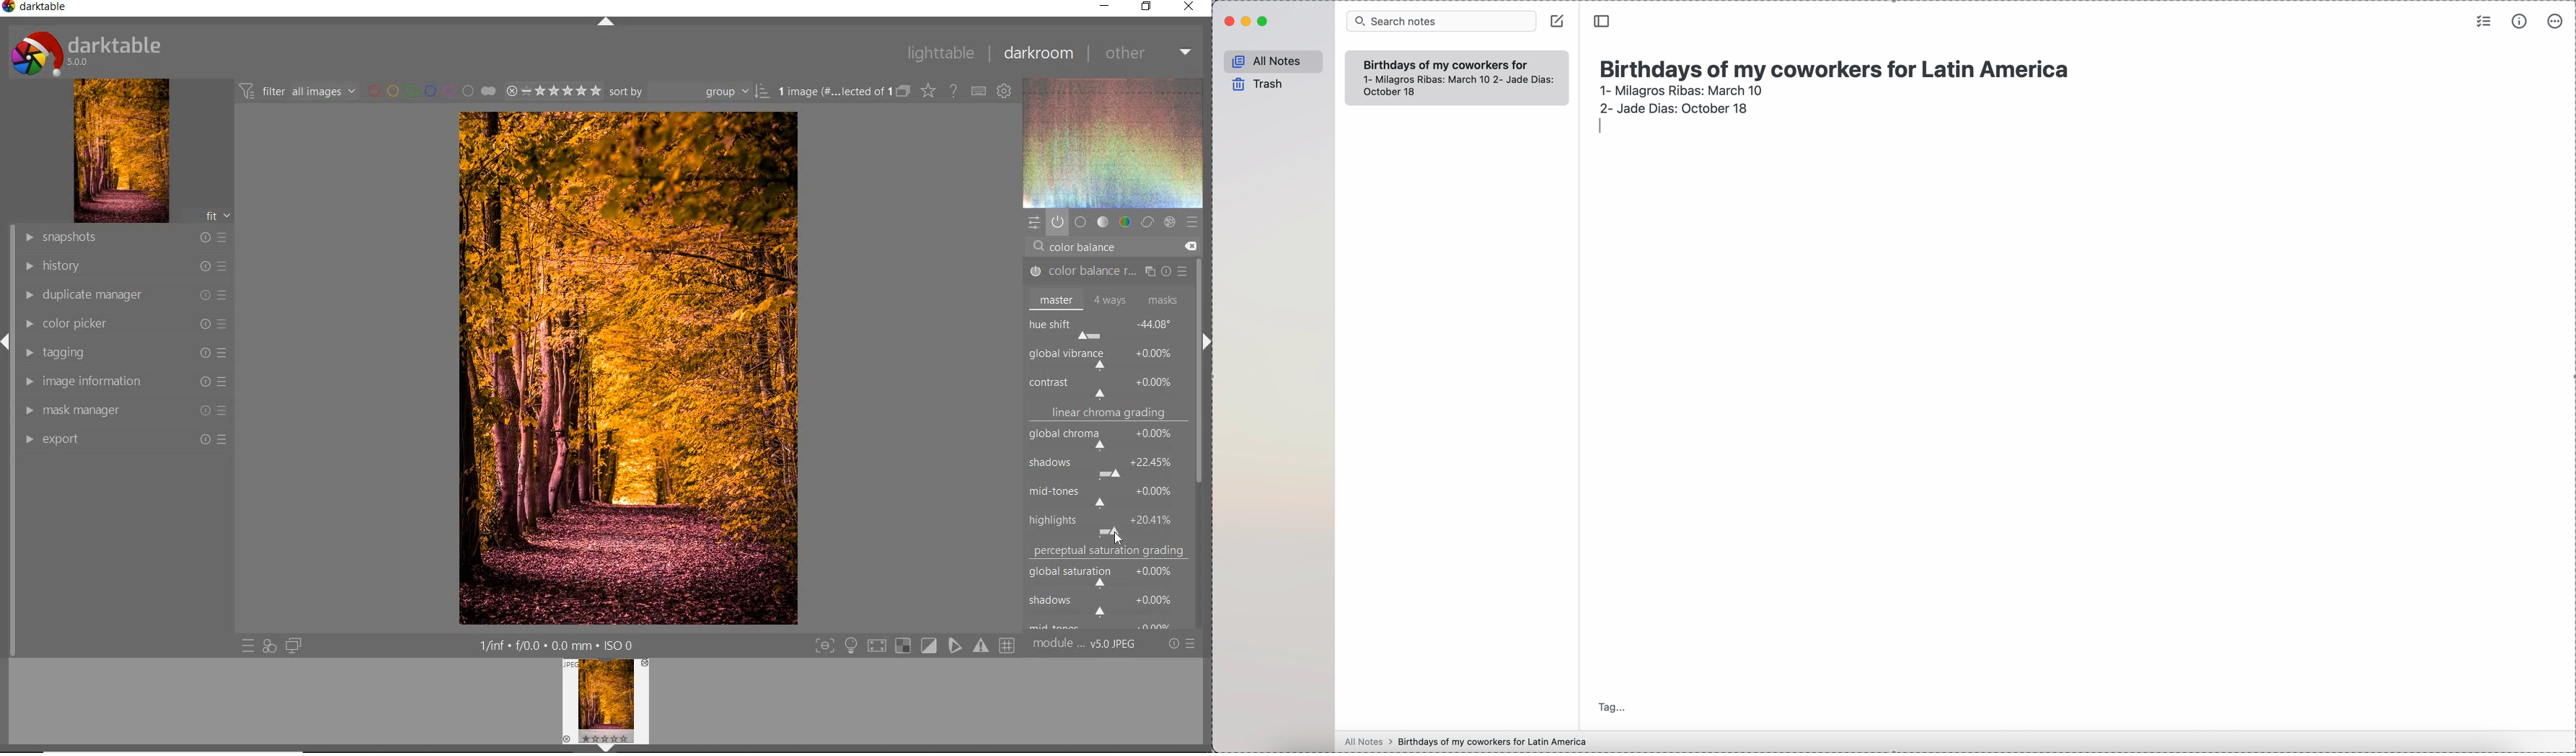  Describe the element at coordinates (1445, 63) in the screenshot. I see `Birthdays of my coworkers for Latin America` at that location.